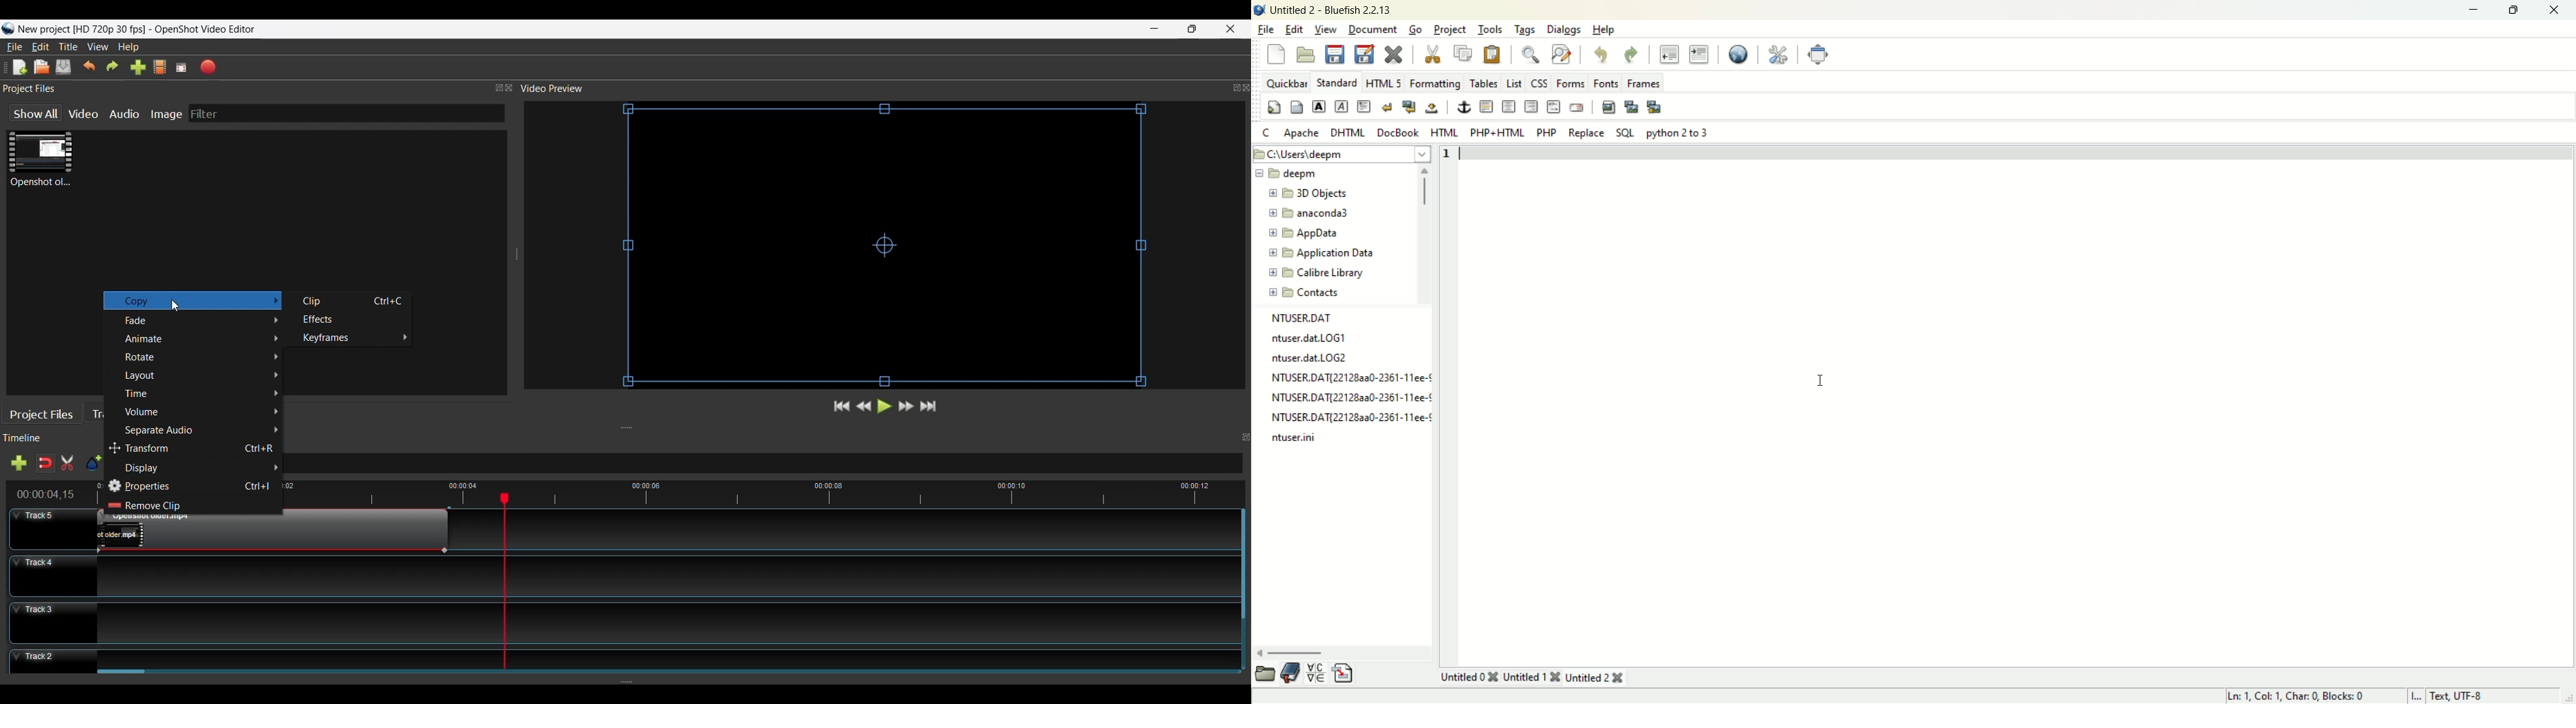 This screenshot has height=728, width=2576. What do you see at coordinates (1265, 30) in the screenshot?
I see `file` at bounding box center [1265, 30].